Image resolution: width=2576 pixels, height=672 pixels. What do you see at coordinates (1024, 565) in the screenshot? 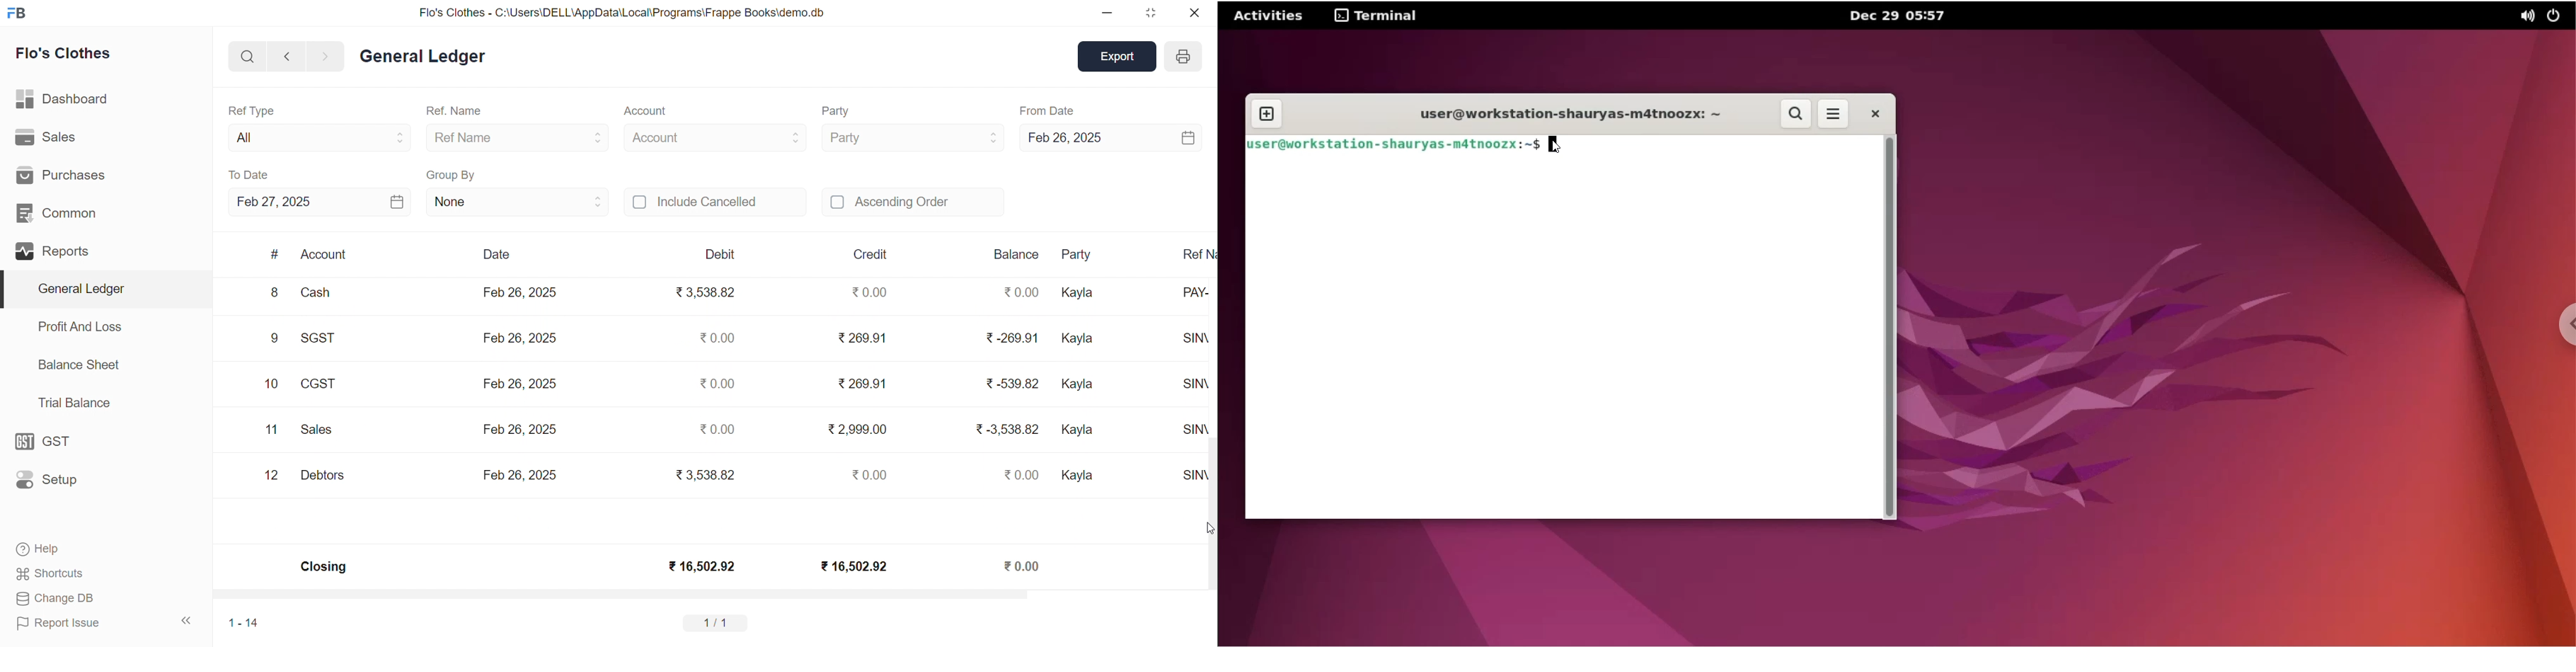
I see `₹ 0.00` at bounding box center [1024, 565].